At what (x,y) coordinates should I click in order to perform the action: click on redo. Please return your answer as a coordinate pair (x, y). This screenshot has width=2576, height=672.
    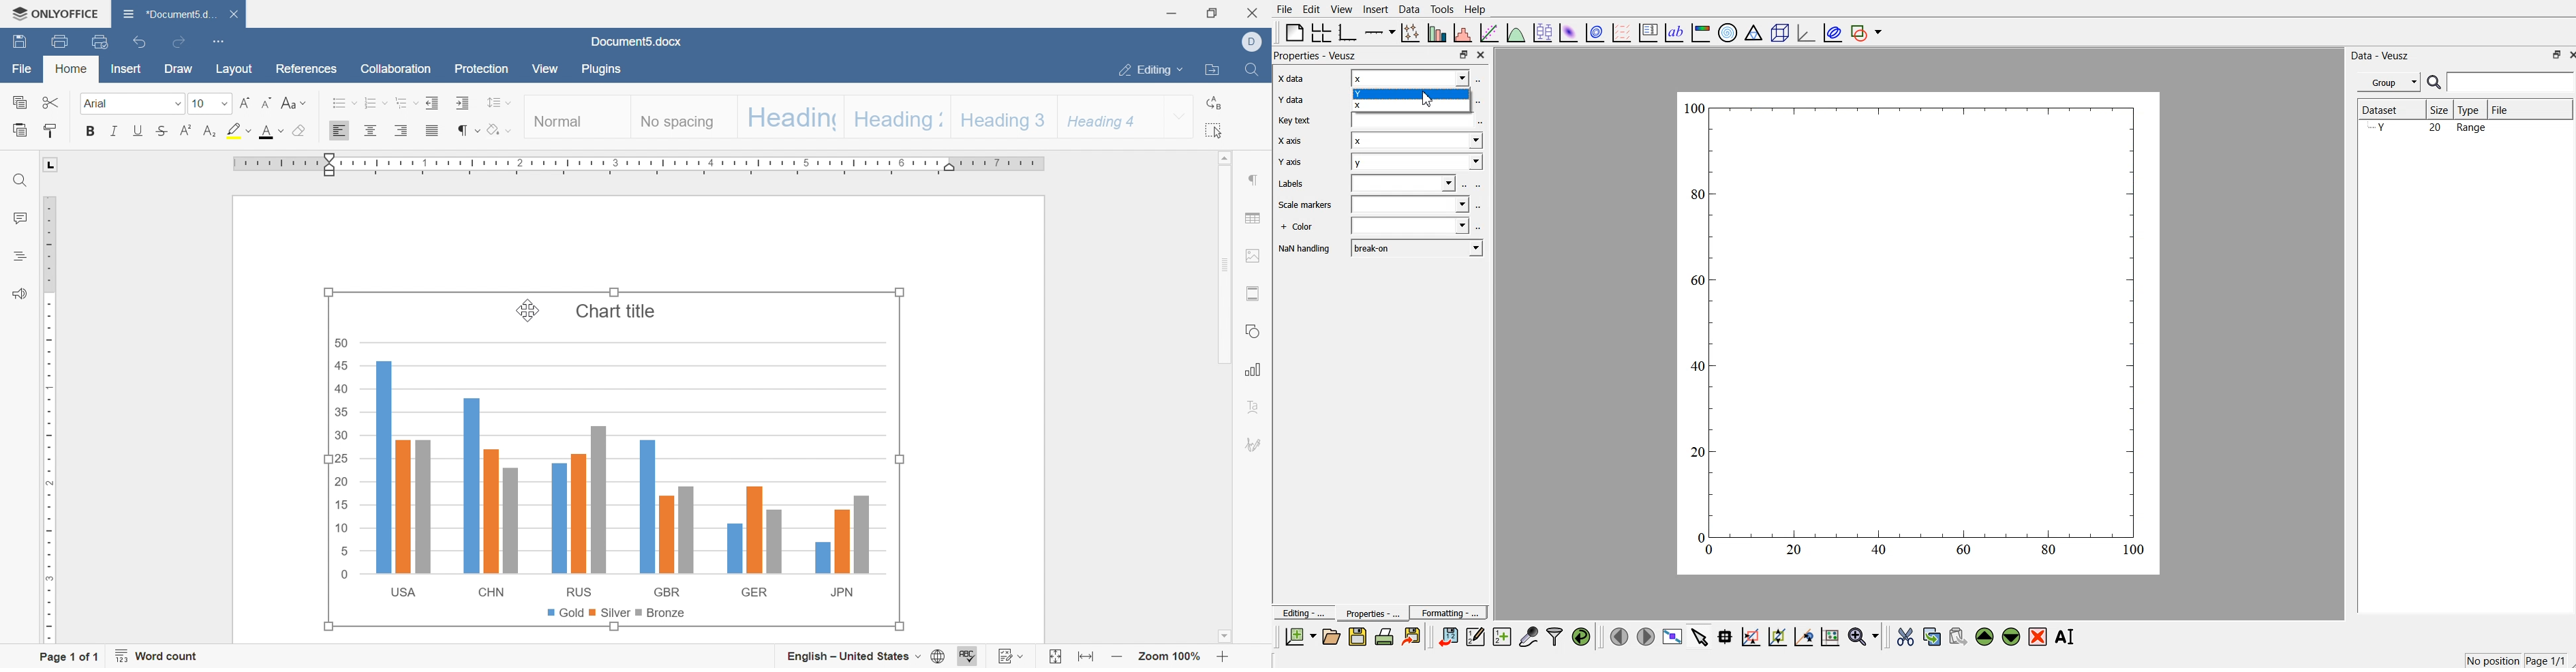
    Looking at the image, I should click on (179, 41).